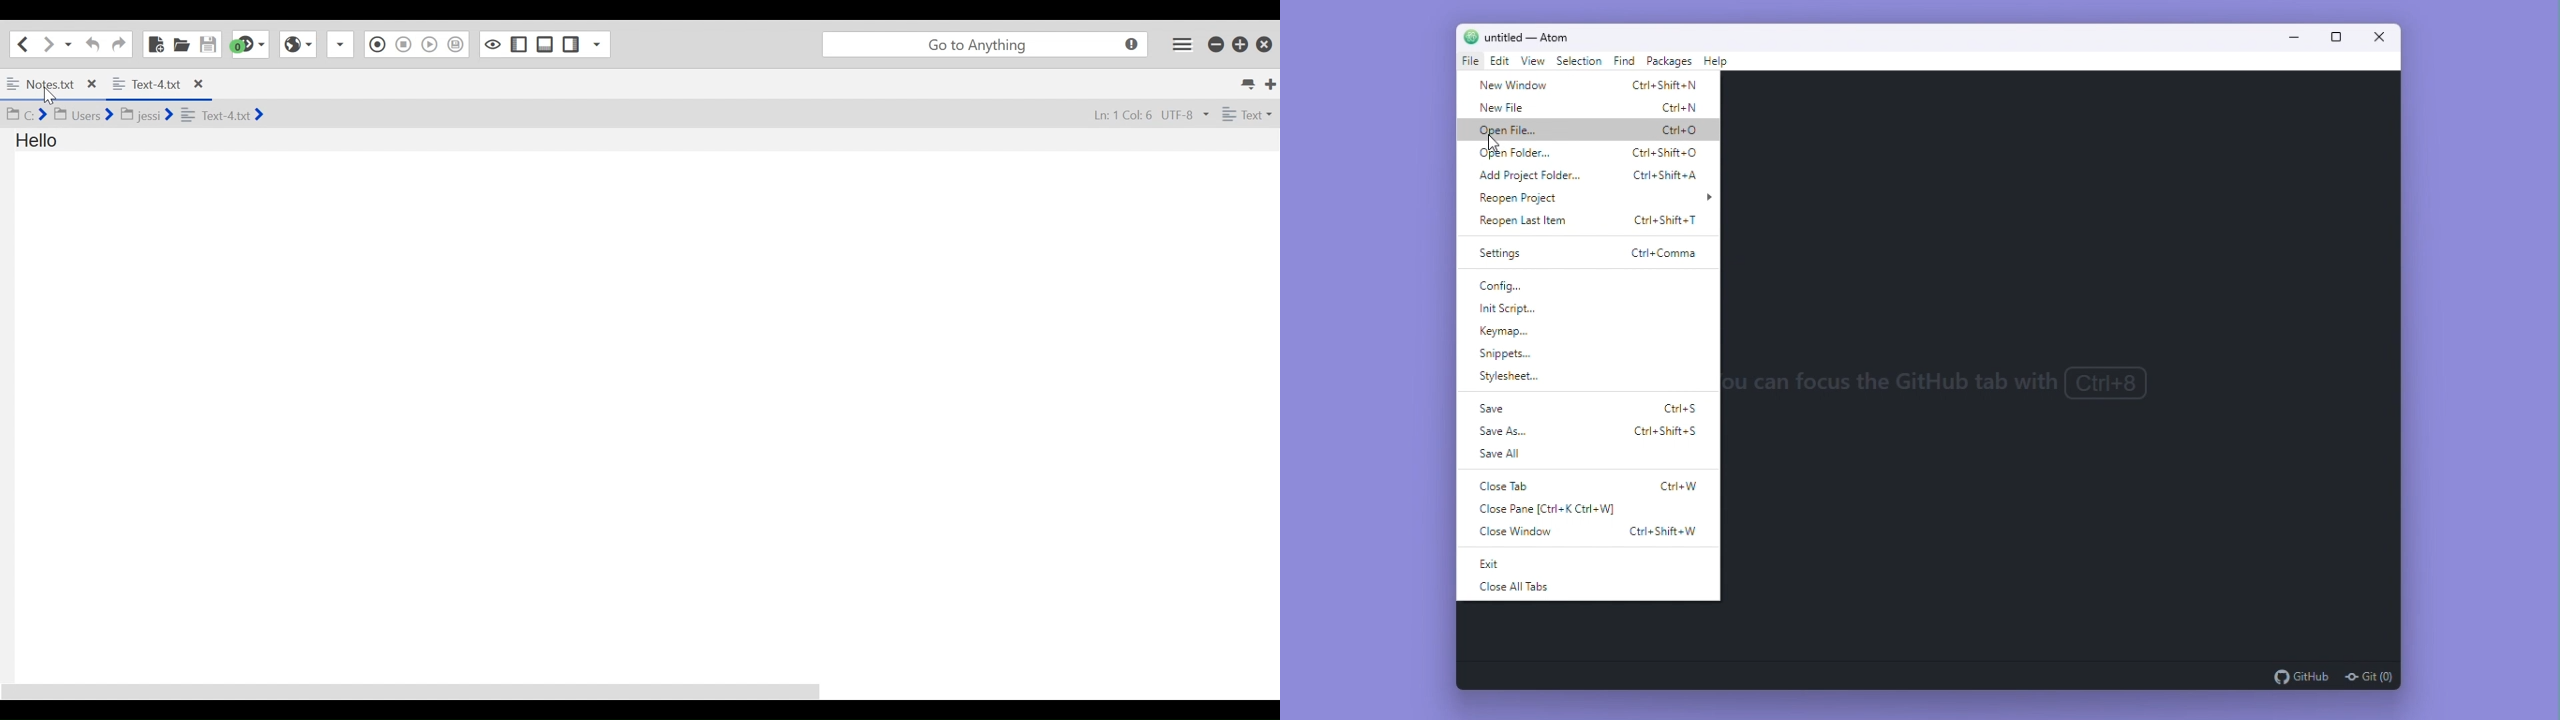  Describe the element at coordinates (1501, 62) in the screenshot. I see `Edit` at that location.